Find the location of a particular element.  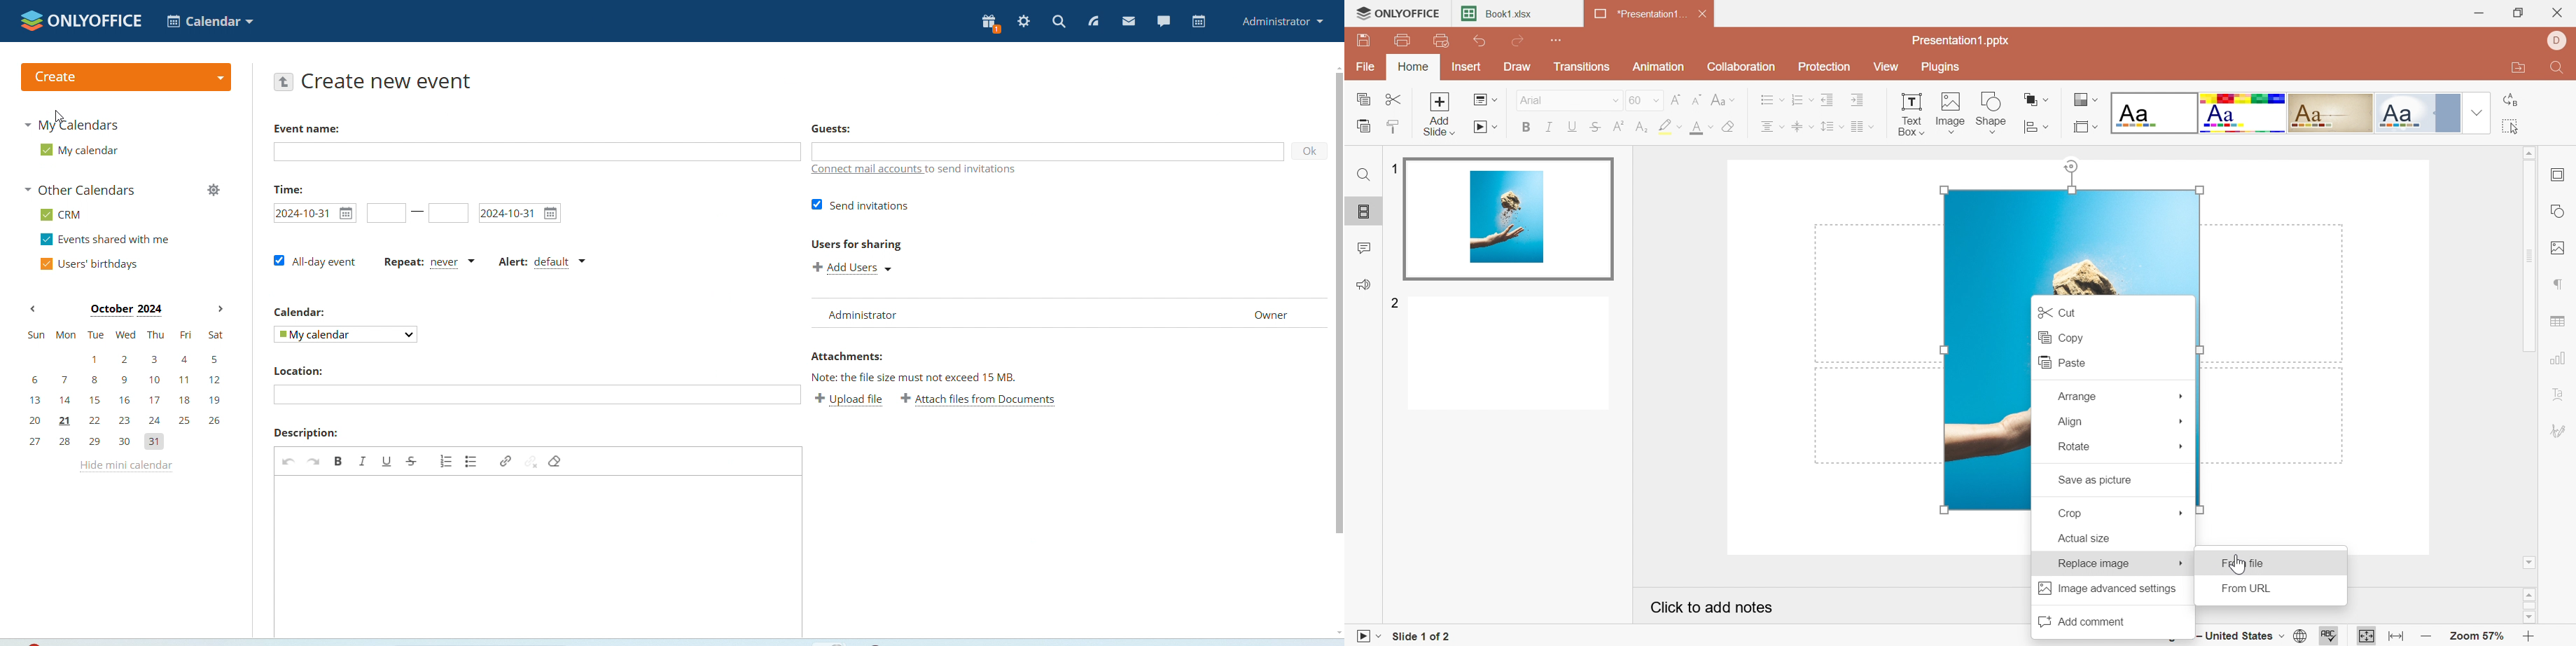

Paste style is located at coordinates (1396, 125).